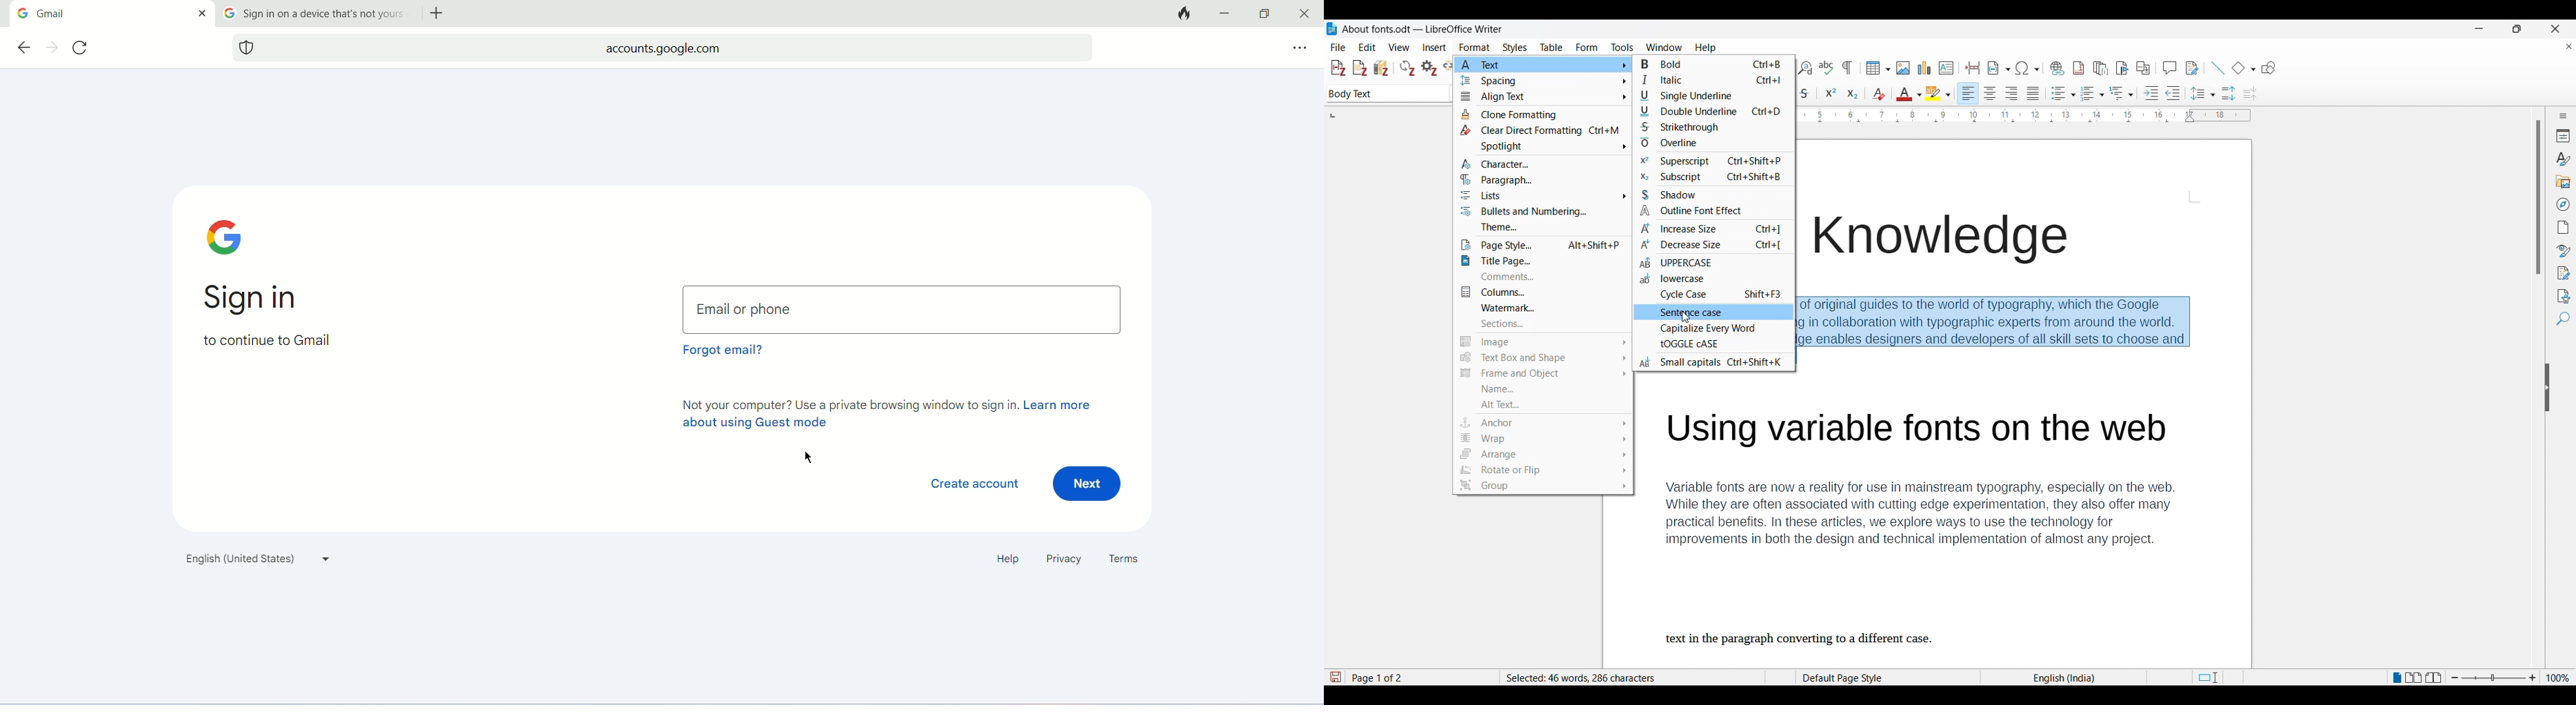  I want to click on Current zoom factor, so click(2558, 678).